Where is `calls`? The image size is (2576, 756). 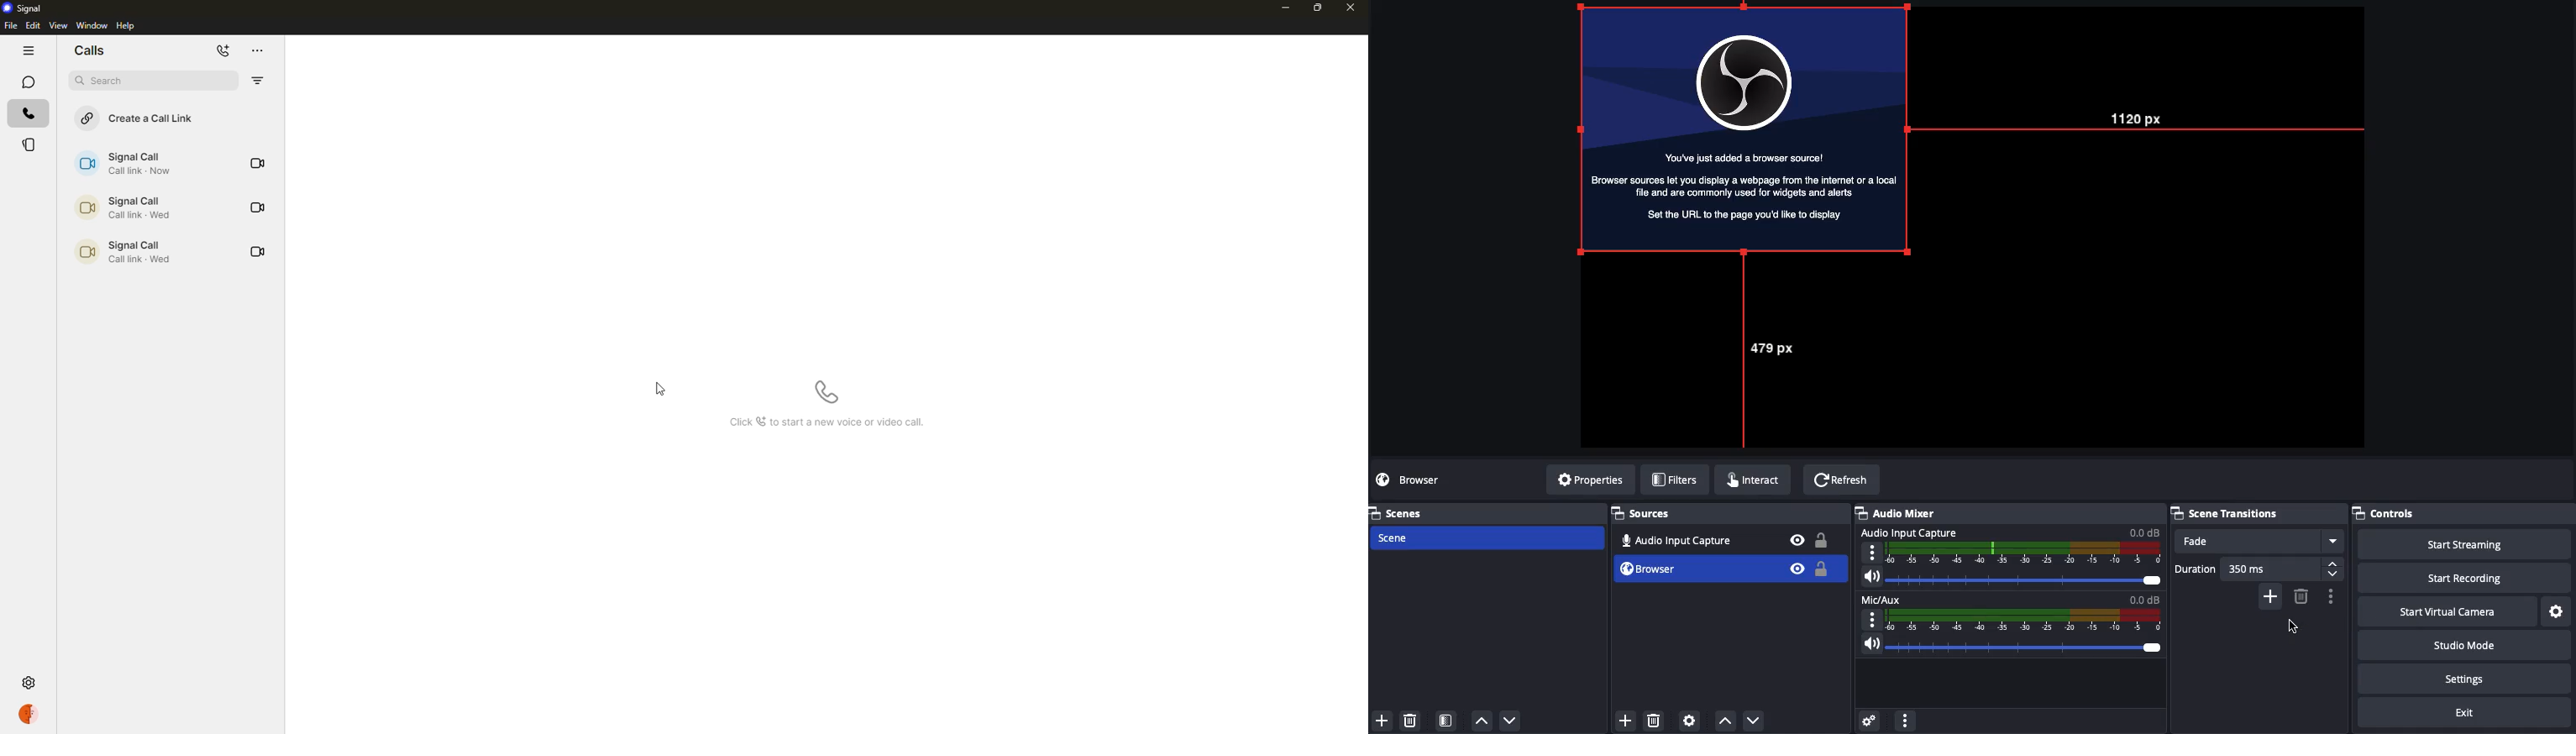 calls is located at coordinates (28, 112).